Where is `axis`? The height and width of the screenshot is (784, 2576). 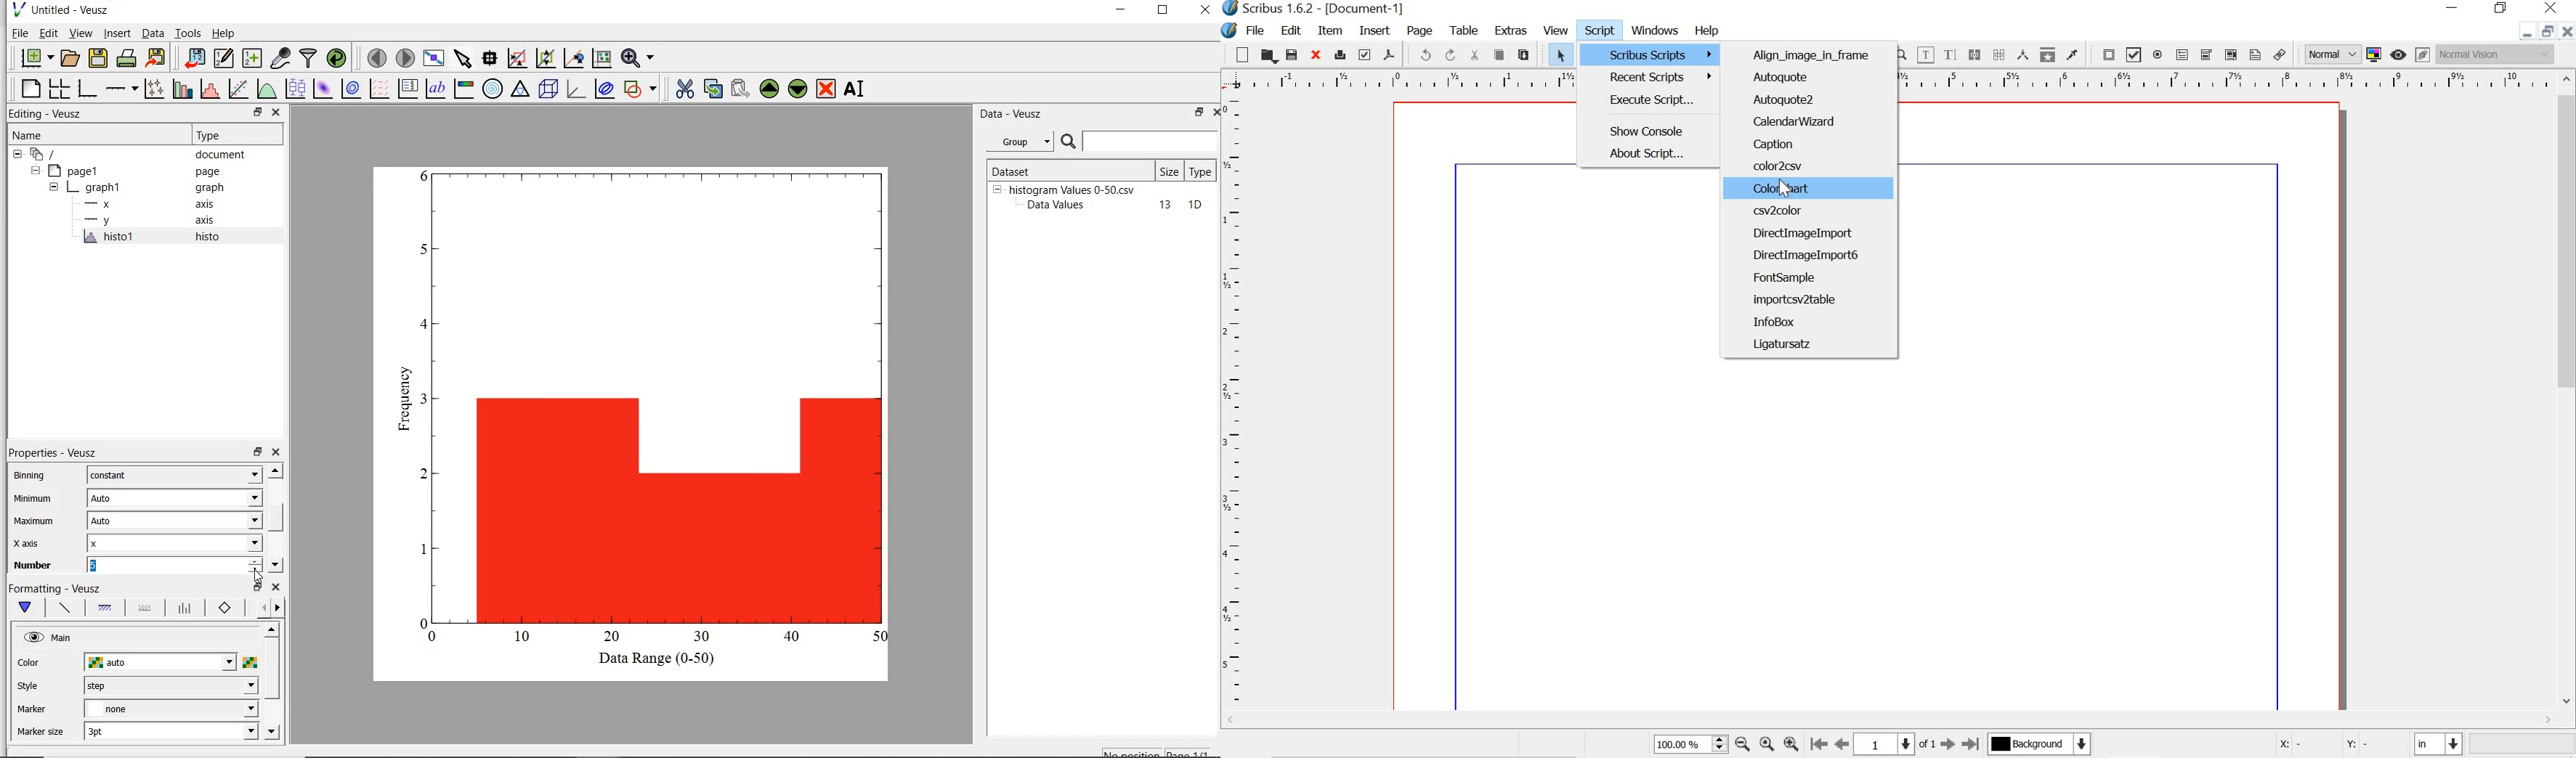 axis is located at coordinates (211, 204).